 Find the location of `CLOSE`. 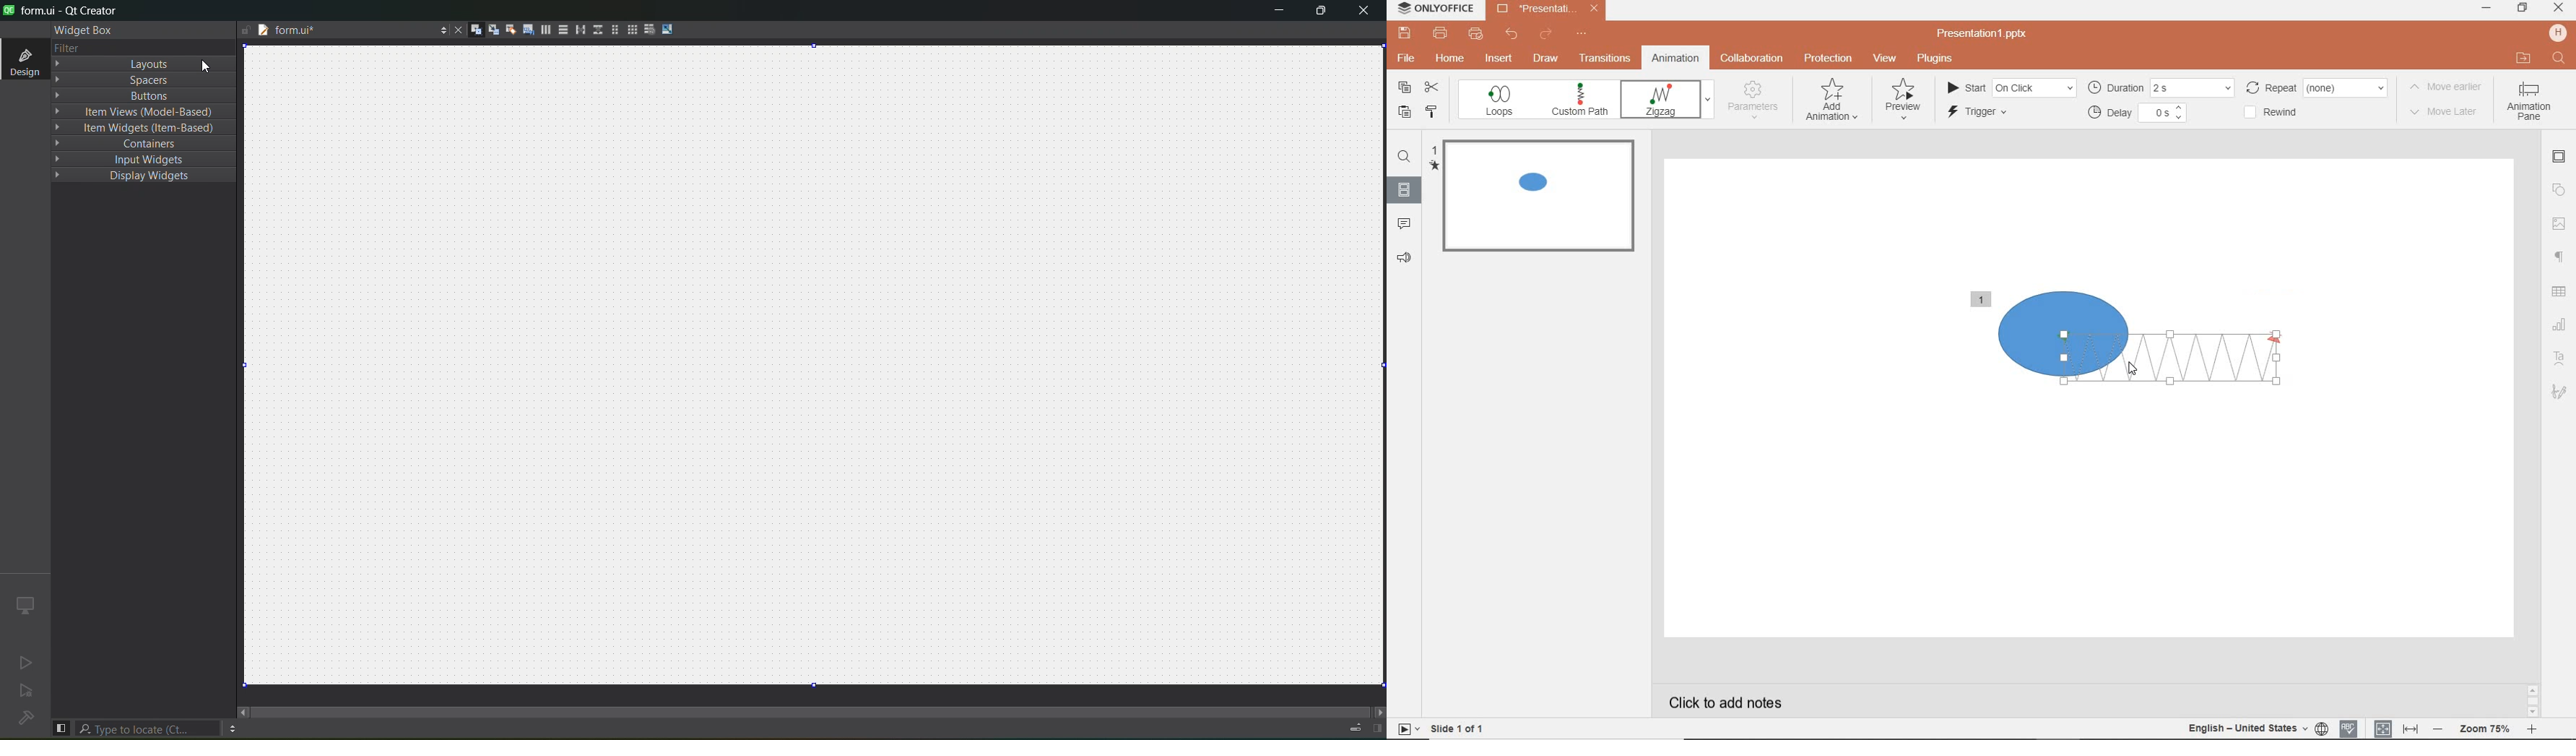

CLOSE is located at coordinates (2558, 8).